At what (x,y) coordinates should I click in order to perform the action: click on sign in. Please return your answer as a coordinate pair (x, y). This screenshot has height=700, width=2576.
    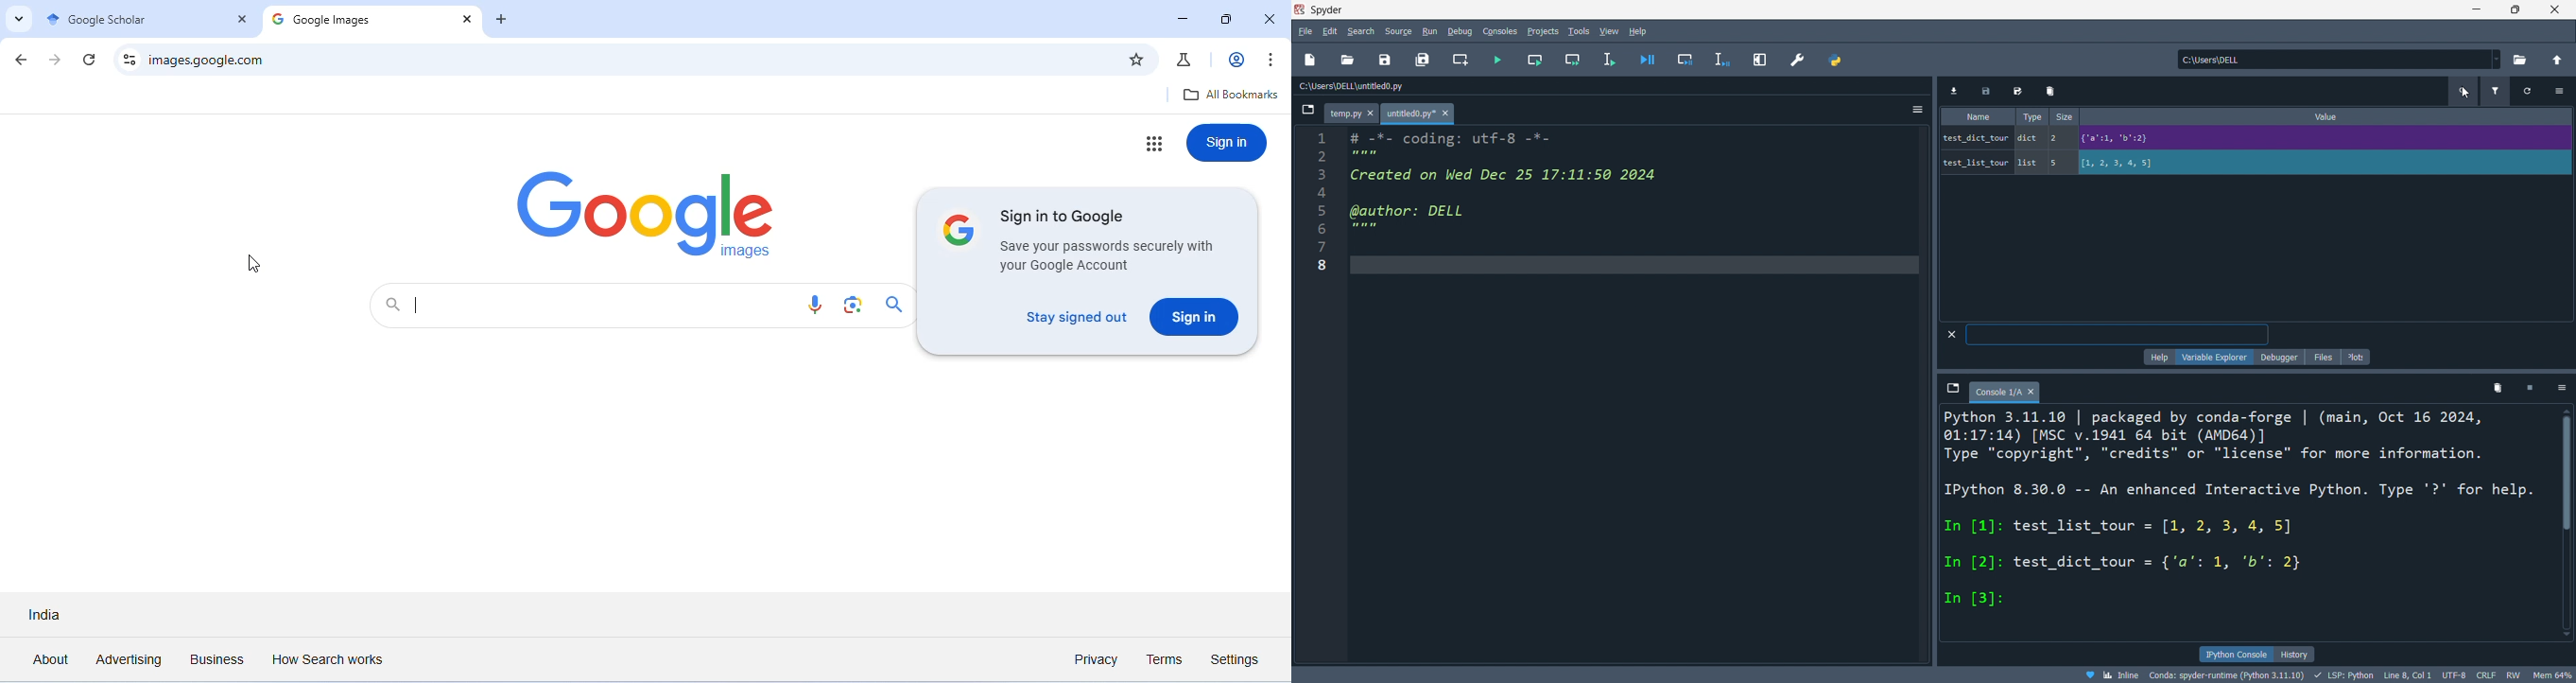
    Looking at the image, I should click on (1227, 144).